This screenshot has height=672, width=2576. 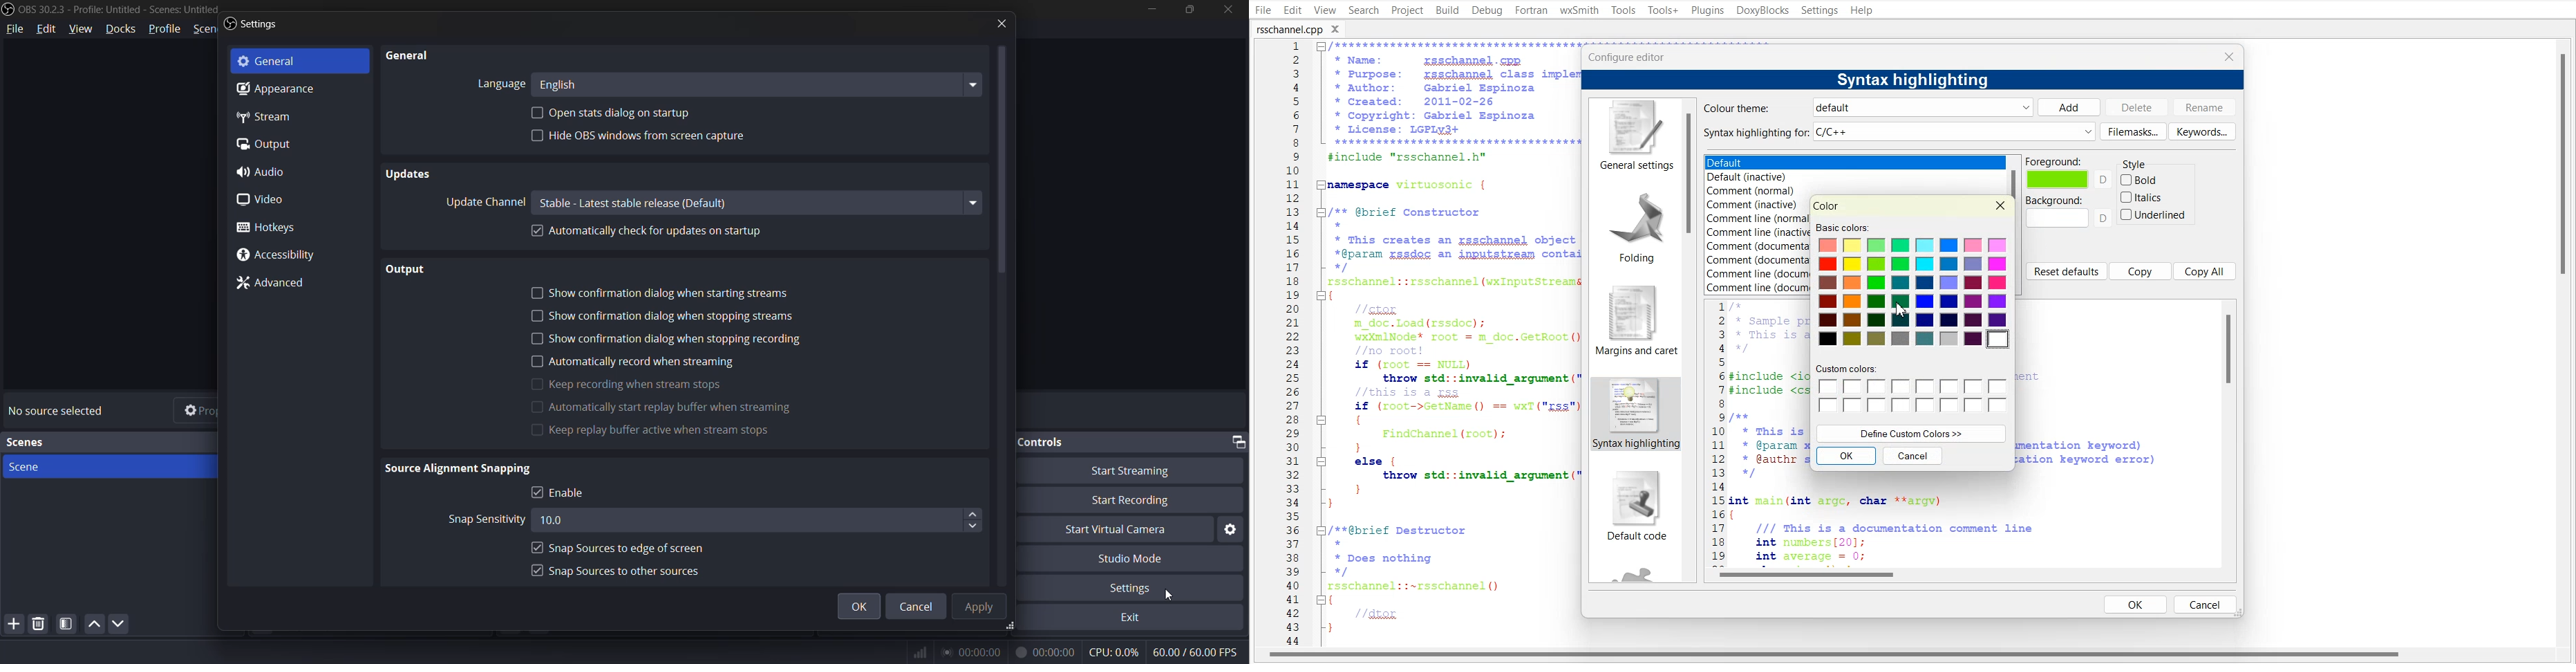 What do you see at coordinates (1916, 79) in the screenshot?
I see `Syntax highlighting` at bounding box center [1916, 79].